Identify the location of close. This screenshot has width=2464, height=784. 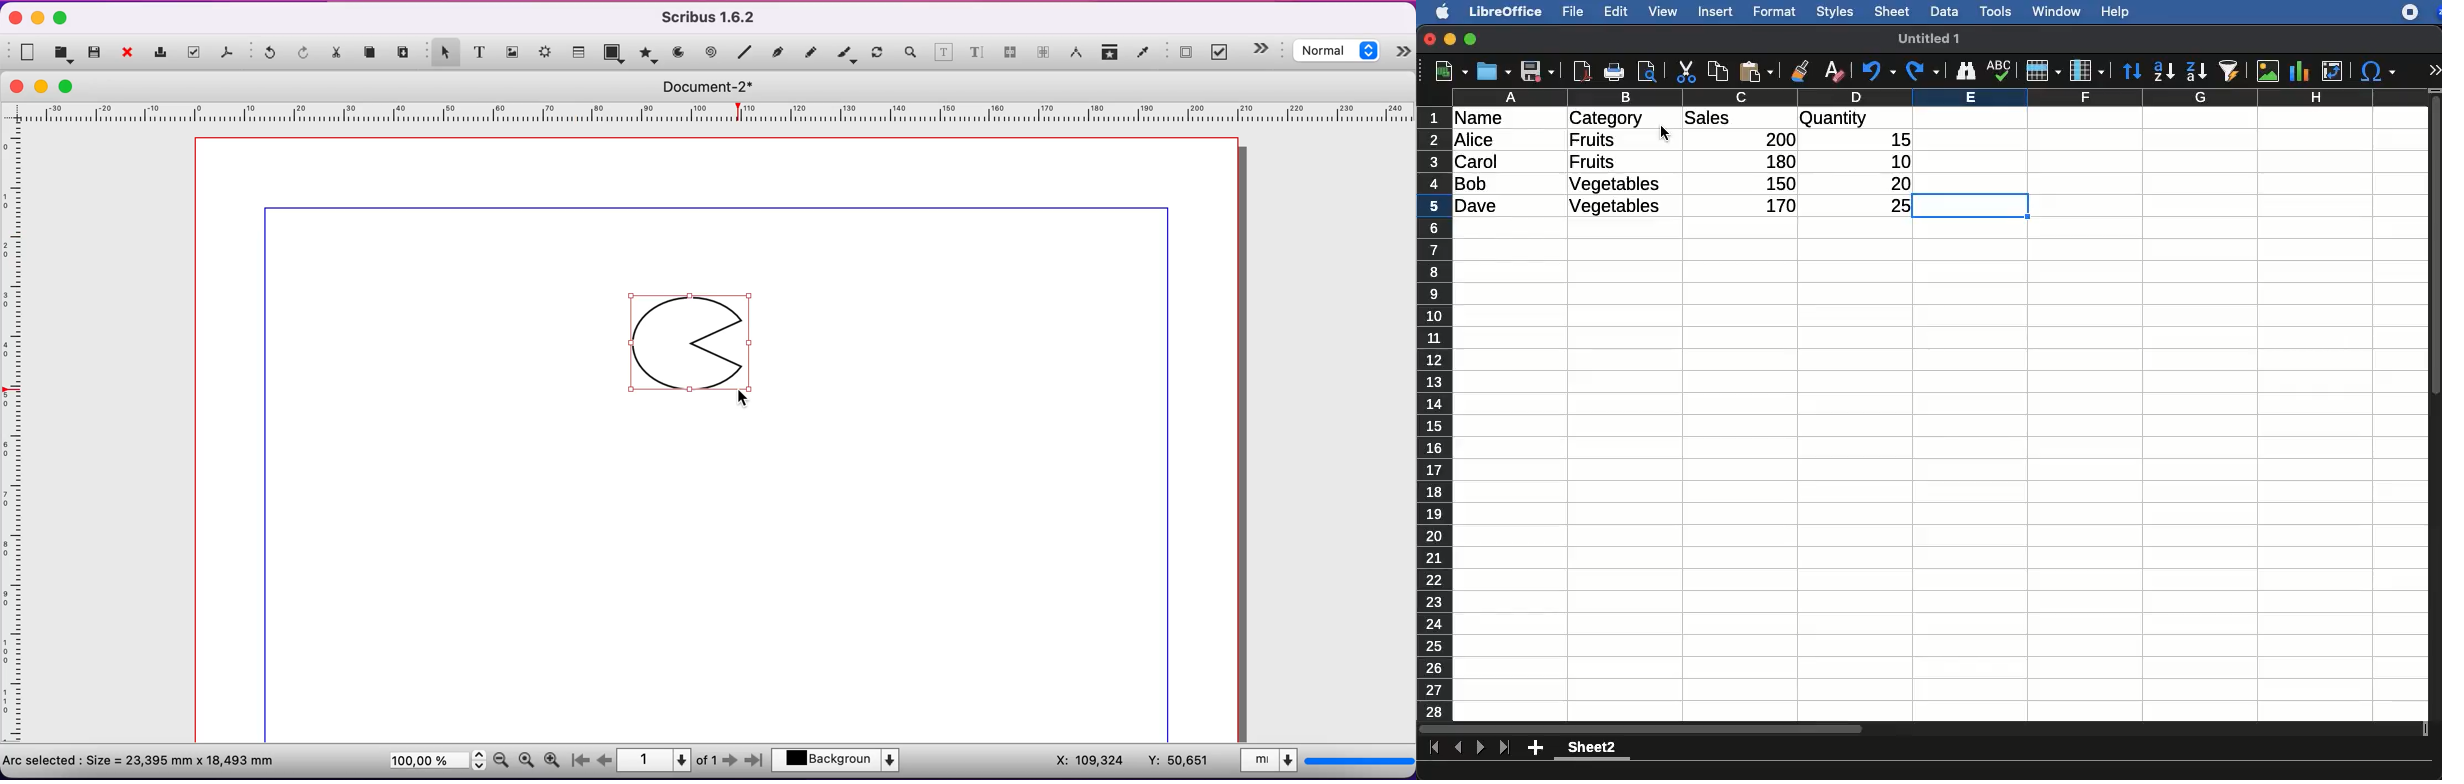
(17, 86).